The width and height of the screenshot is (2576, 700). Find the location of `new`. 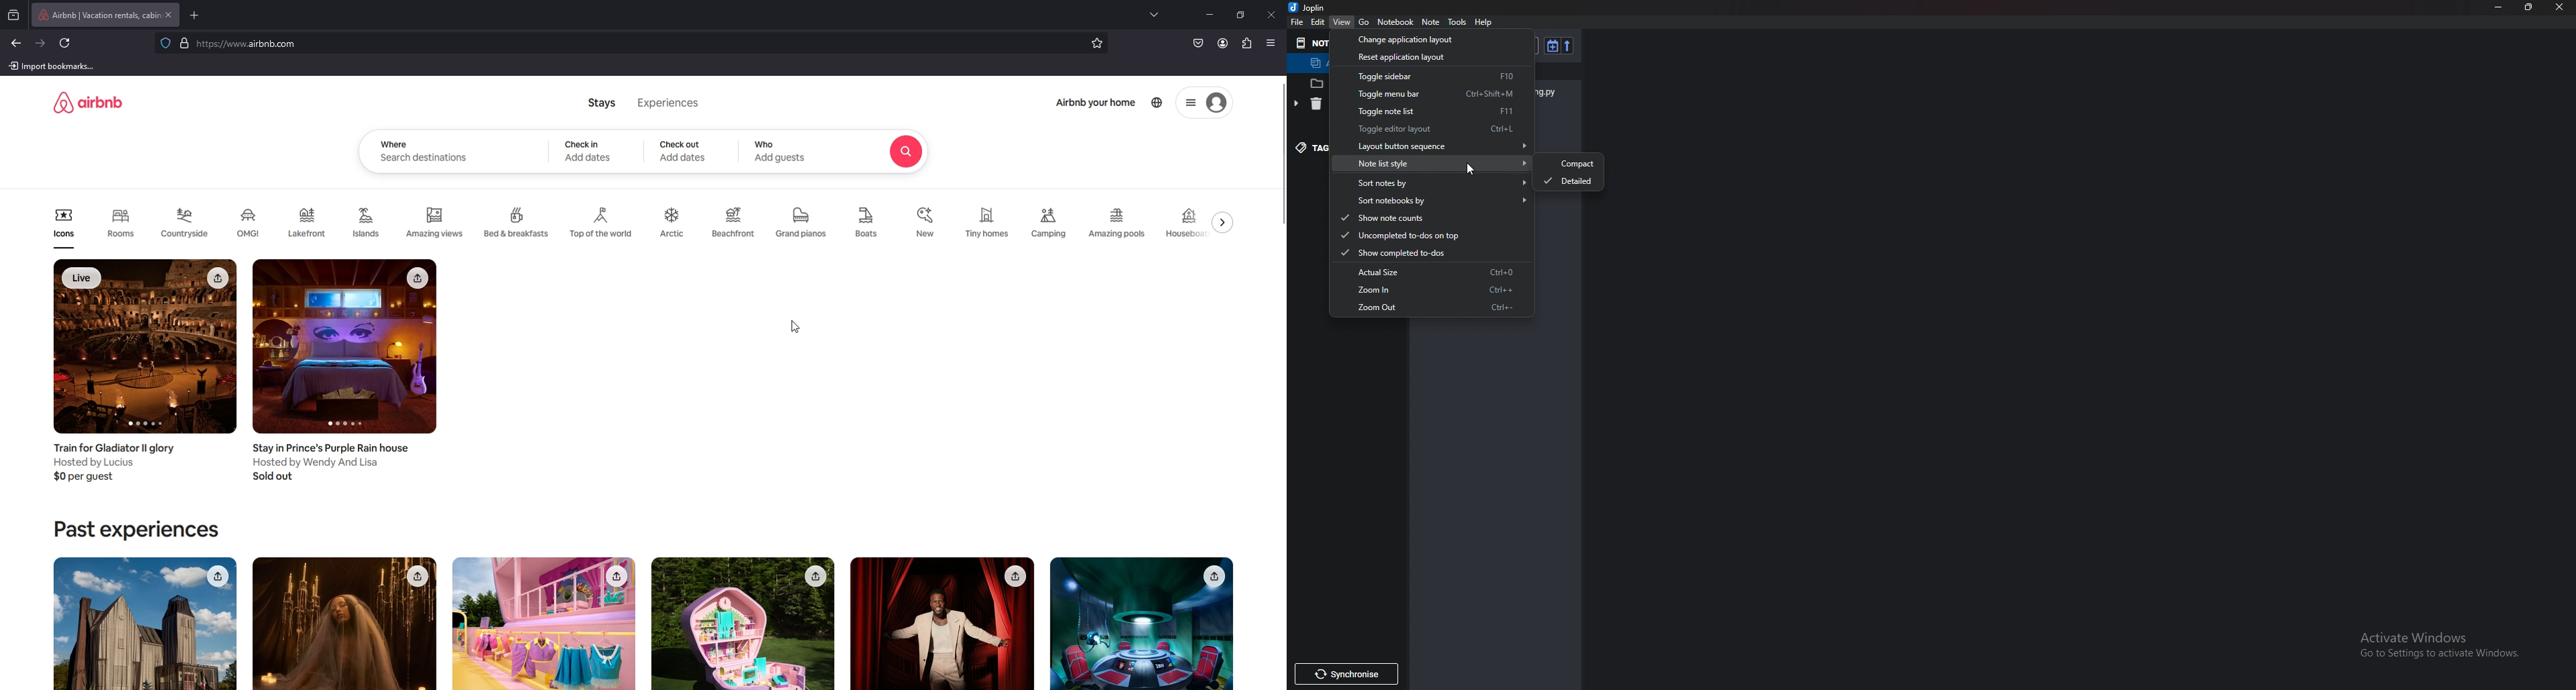

new is located at coordinates (927, 222).